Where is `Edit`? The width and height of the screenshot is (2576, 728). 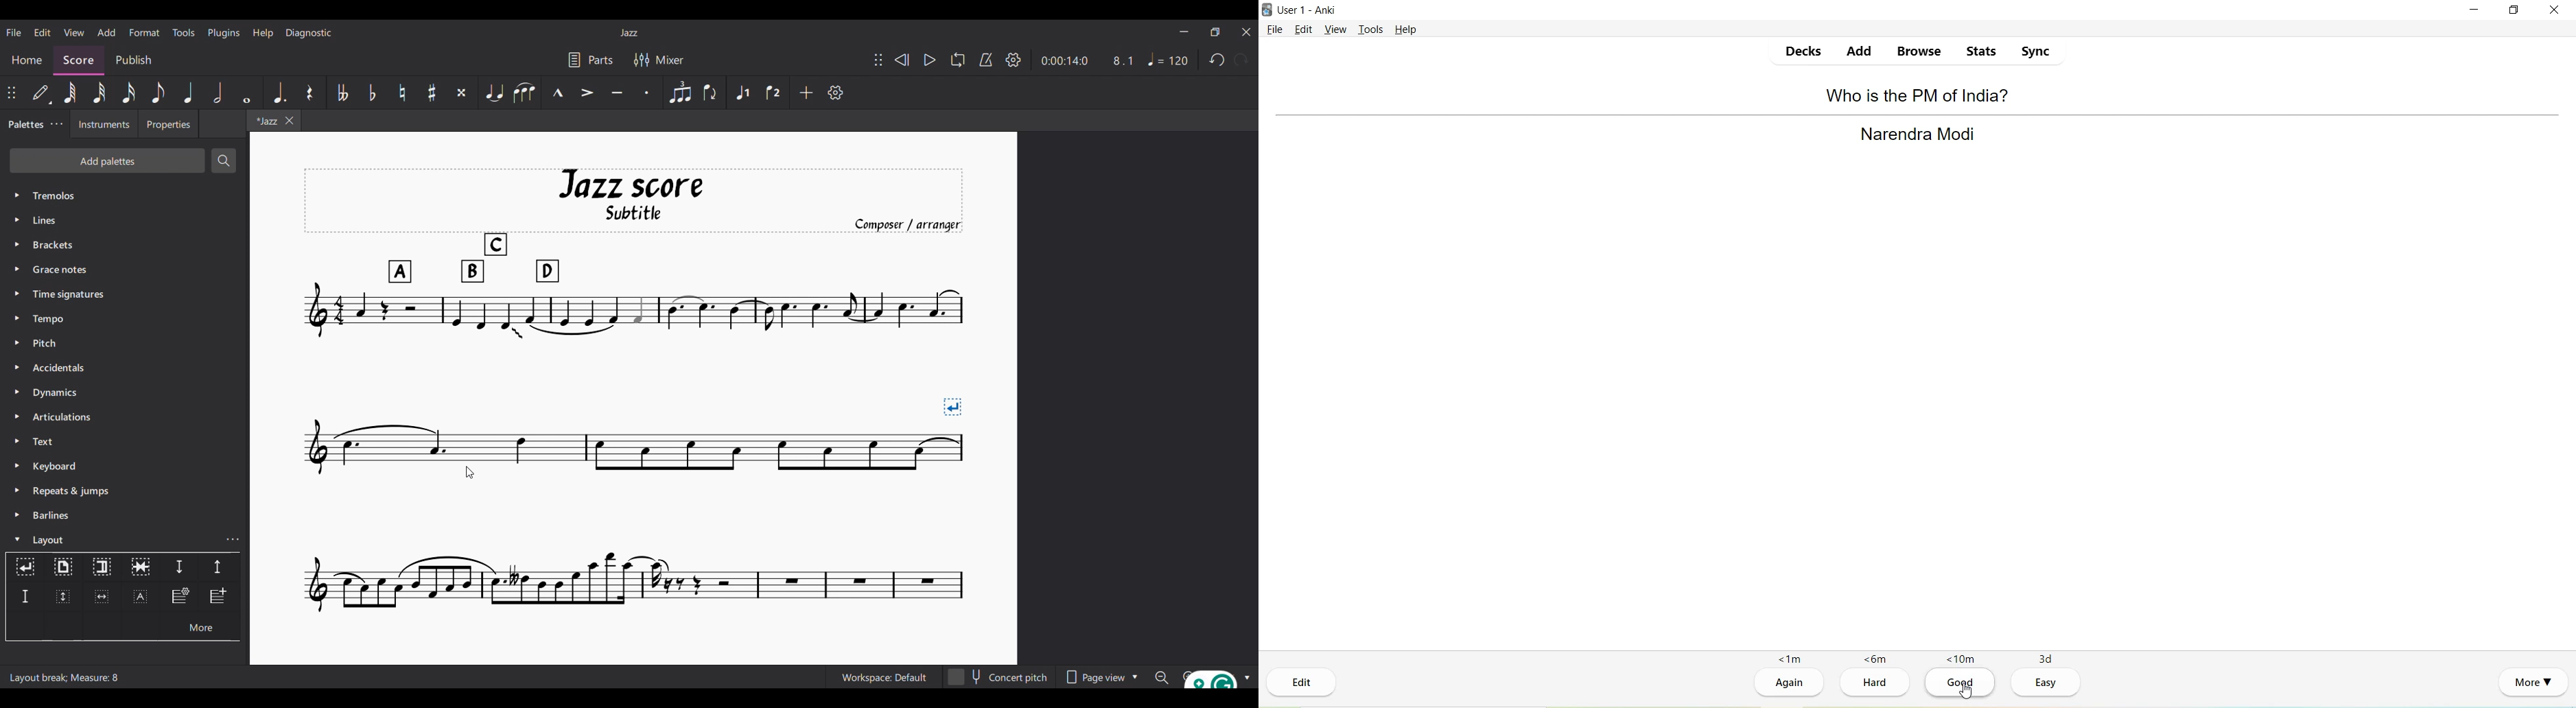 Edit is located at coordinates (1302, 686).